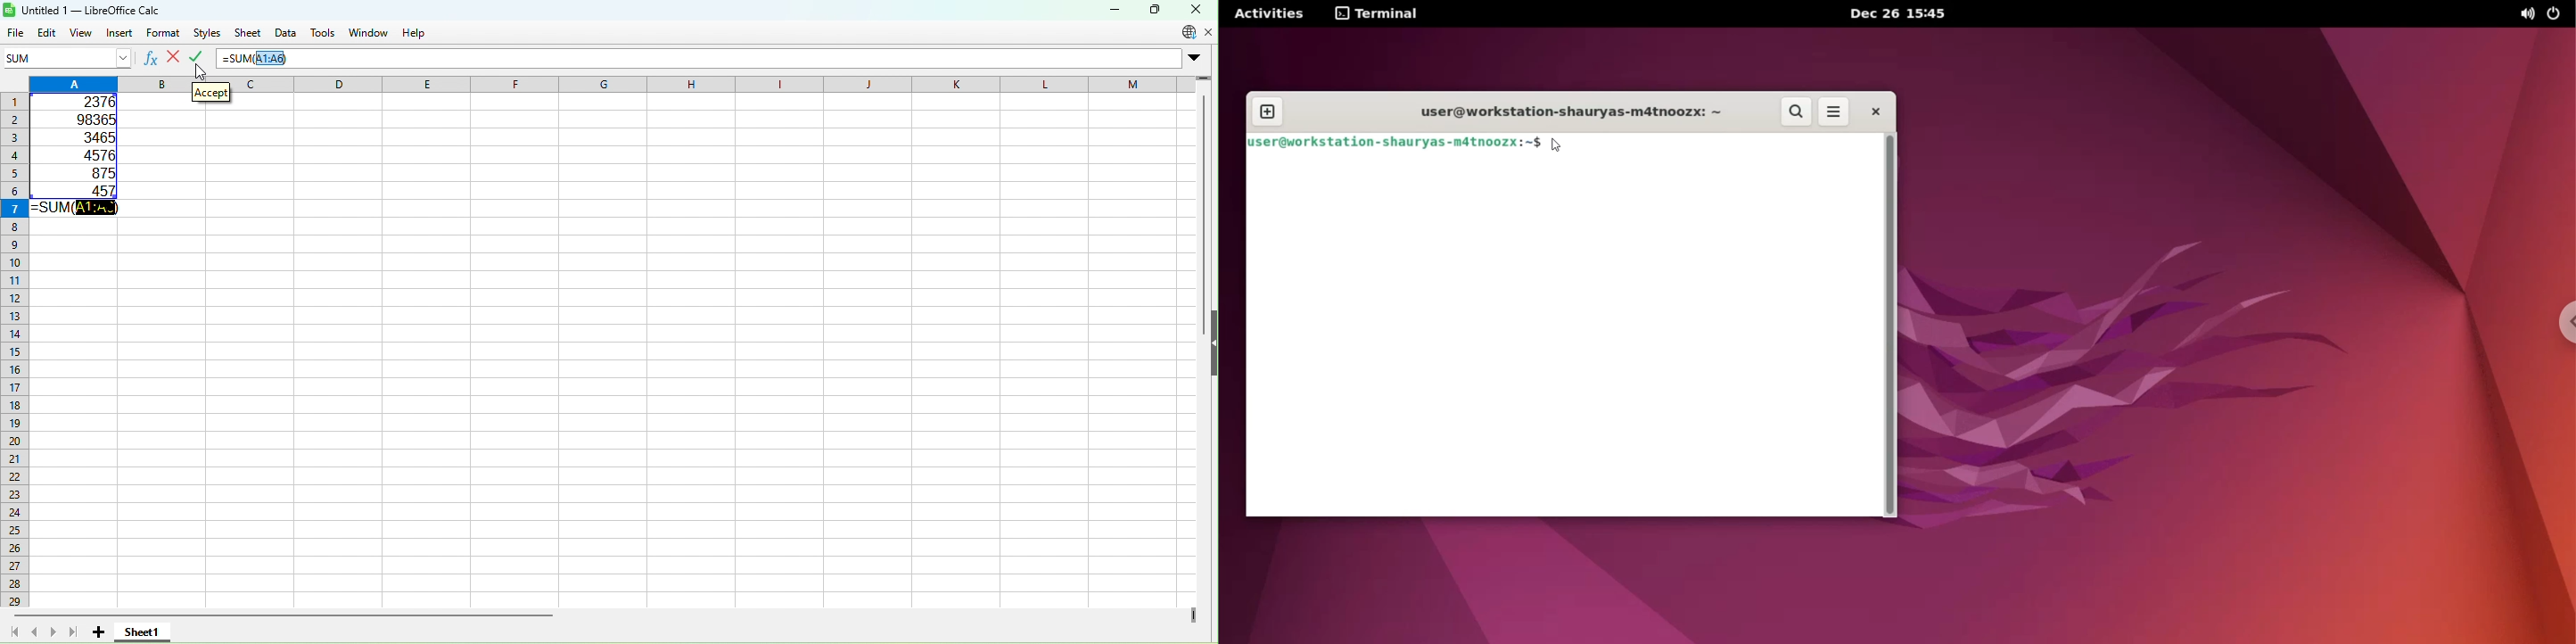  I want to click on Columns, so click(724, 85).